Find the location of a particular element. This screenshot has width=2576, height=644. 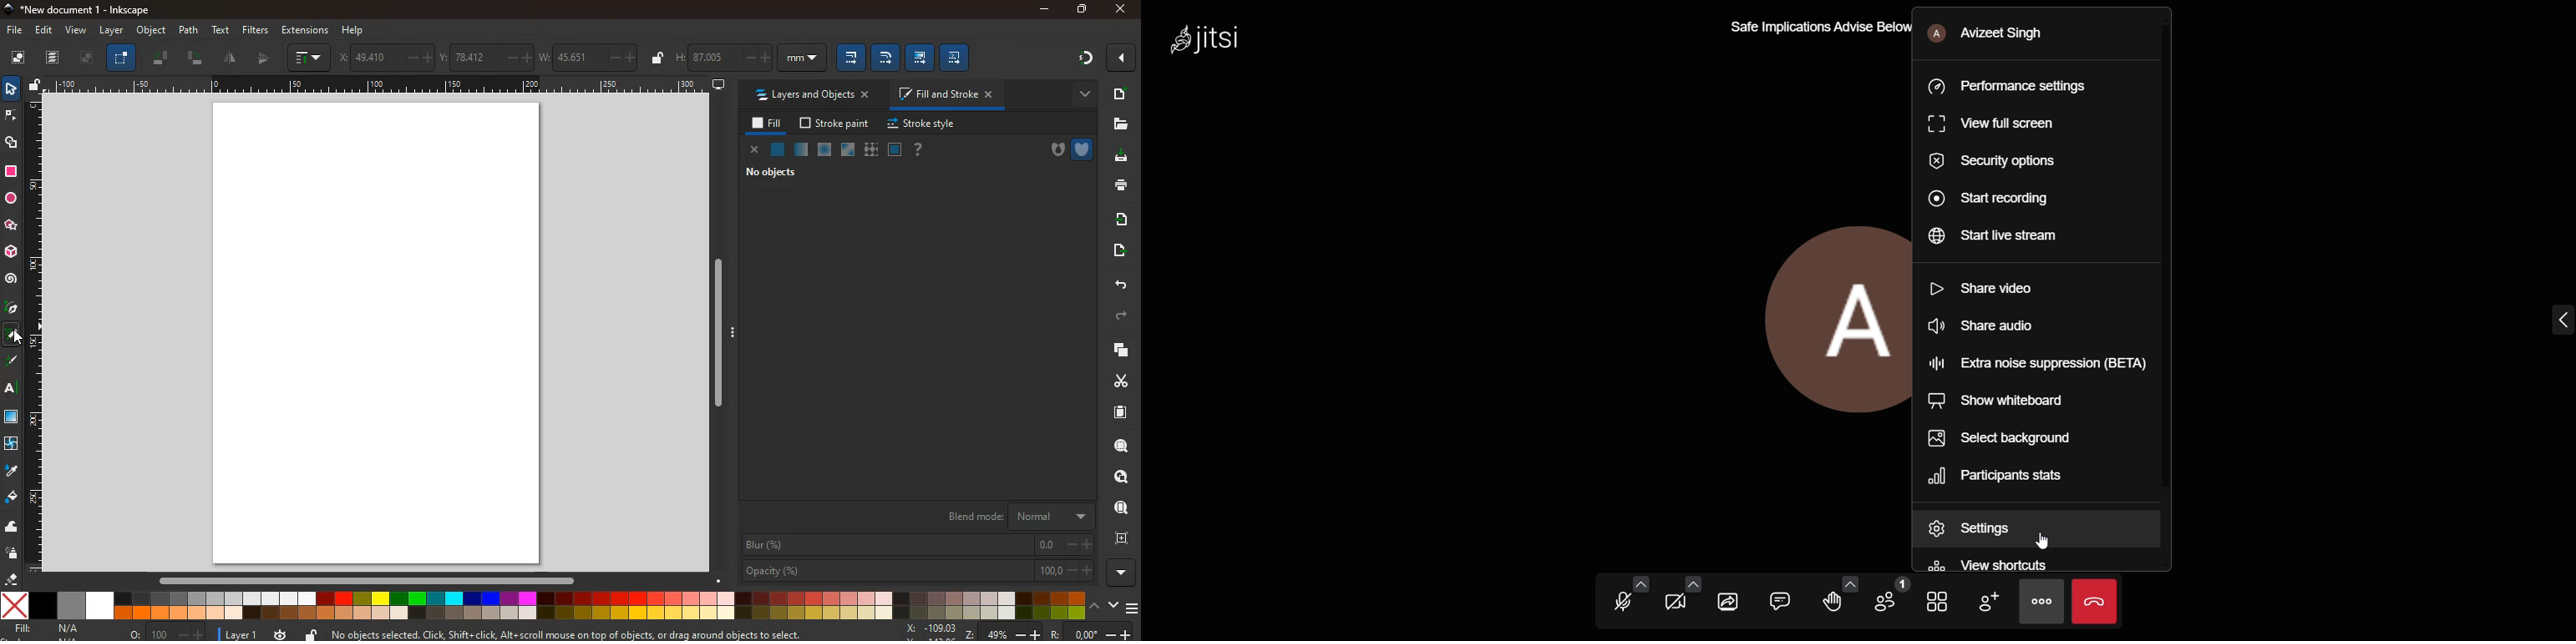

Scale is located at coordinates (379, 84).